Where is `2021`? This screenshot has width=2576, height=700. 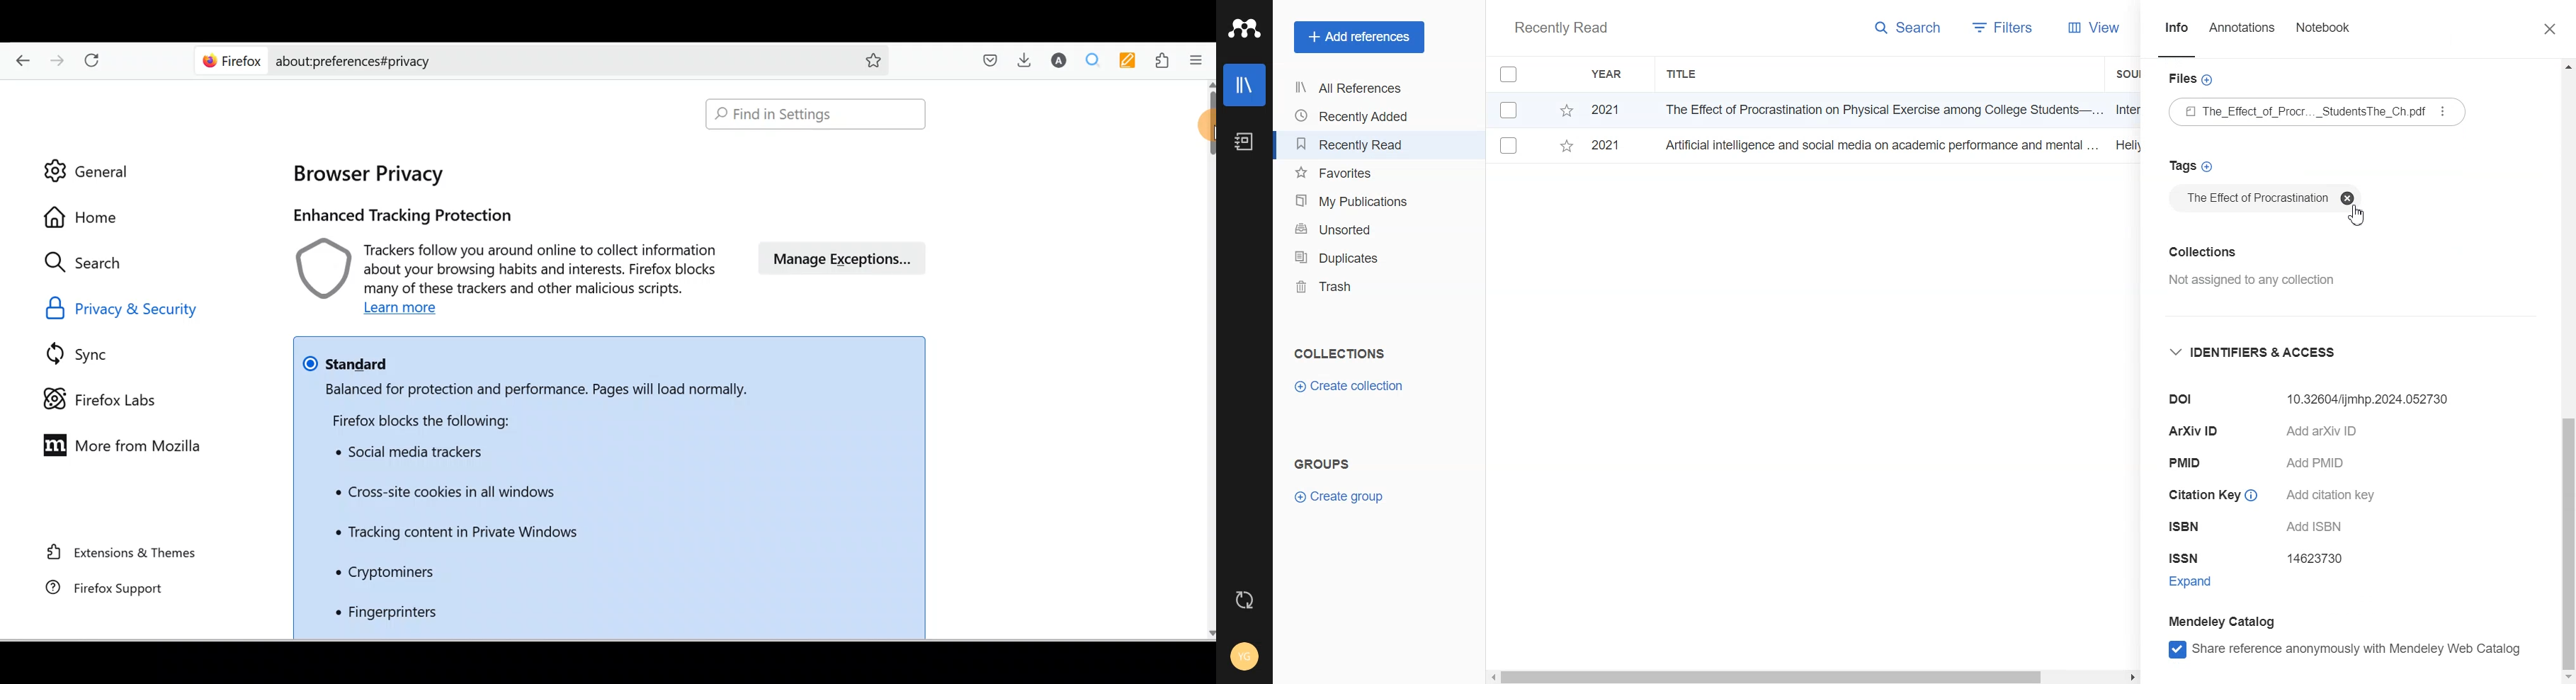
2021 is located at coordinates (1605, 144).